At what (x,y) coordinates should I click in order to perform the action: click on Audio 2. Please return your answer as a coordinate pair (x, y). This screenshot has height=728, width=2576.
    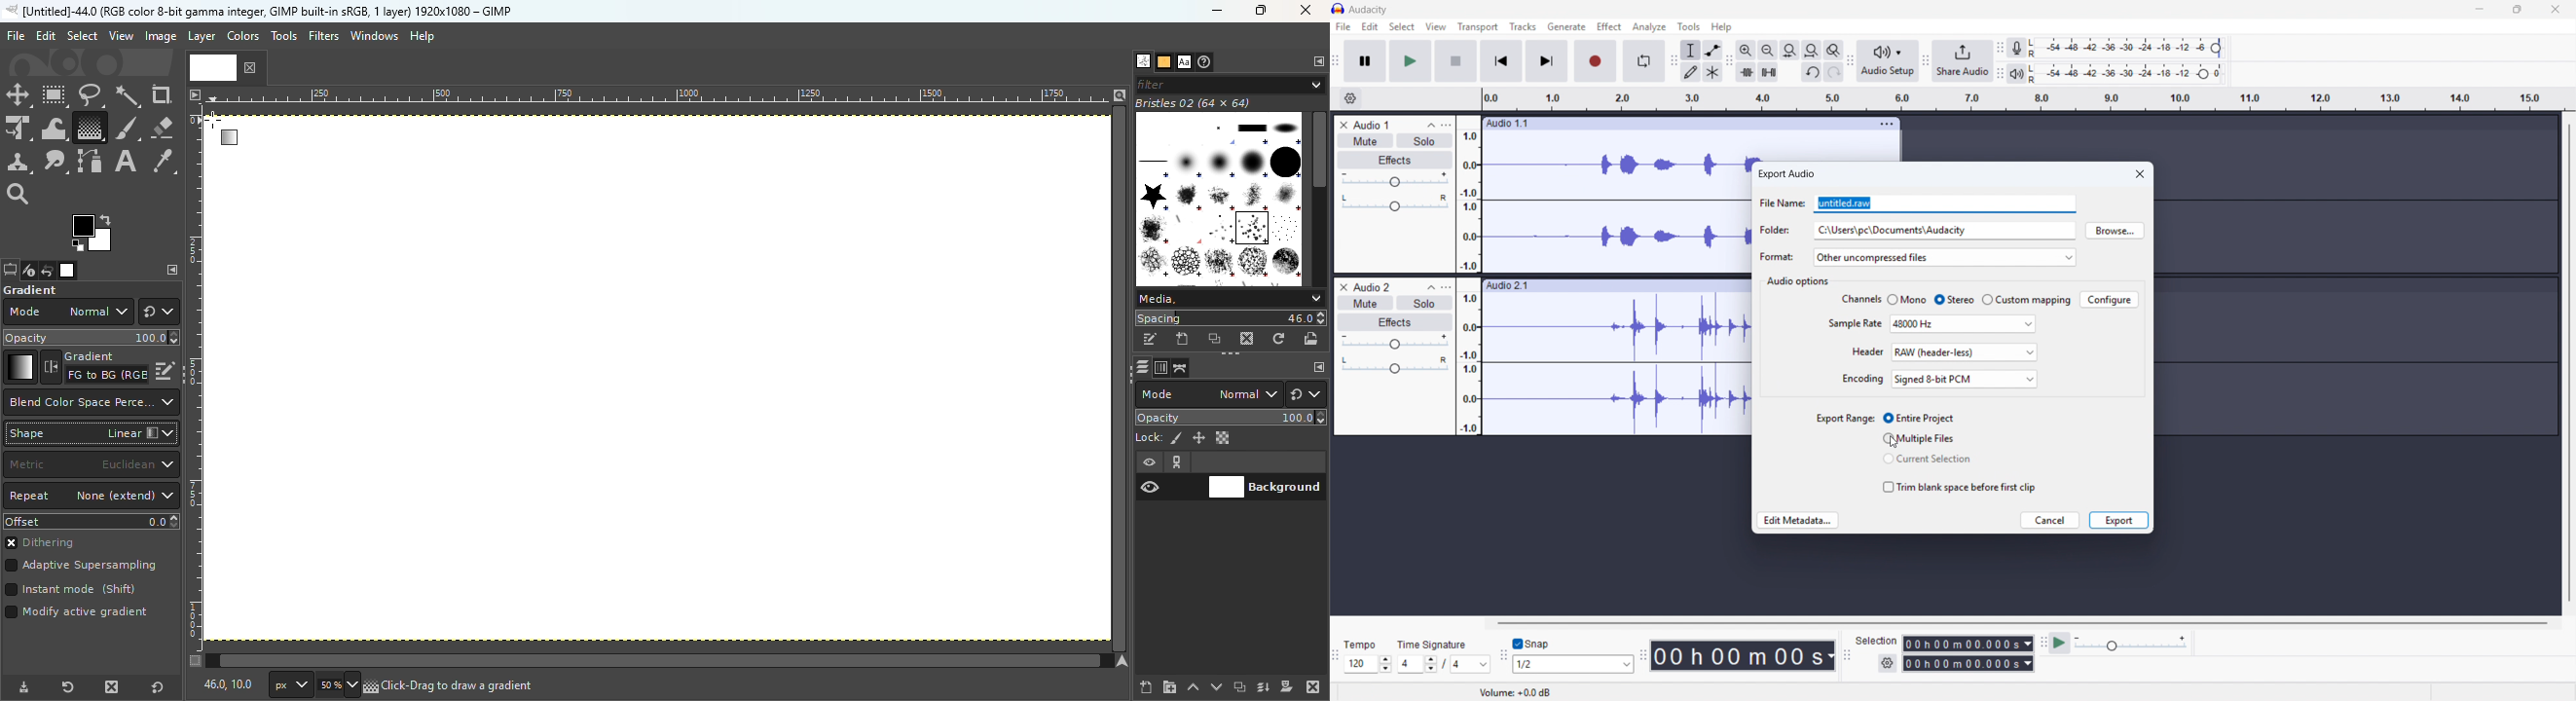
    Looking at the image, I should click on (1371, 286).